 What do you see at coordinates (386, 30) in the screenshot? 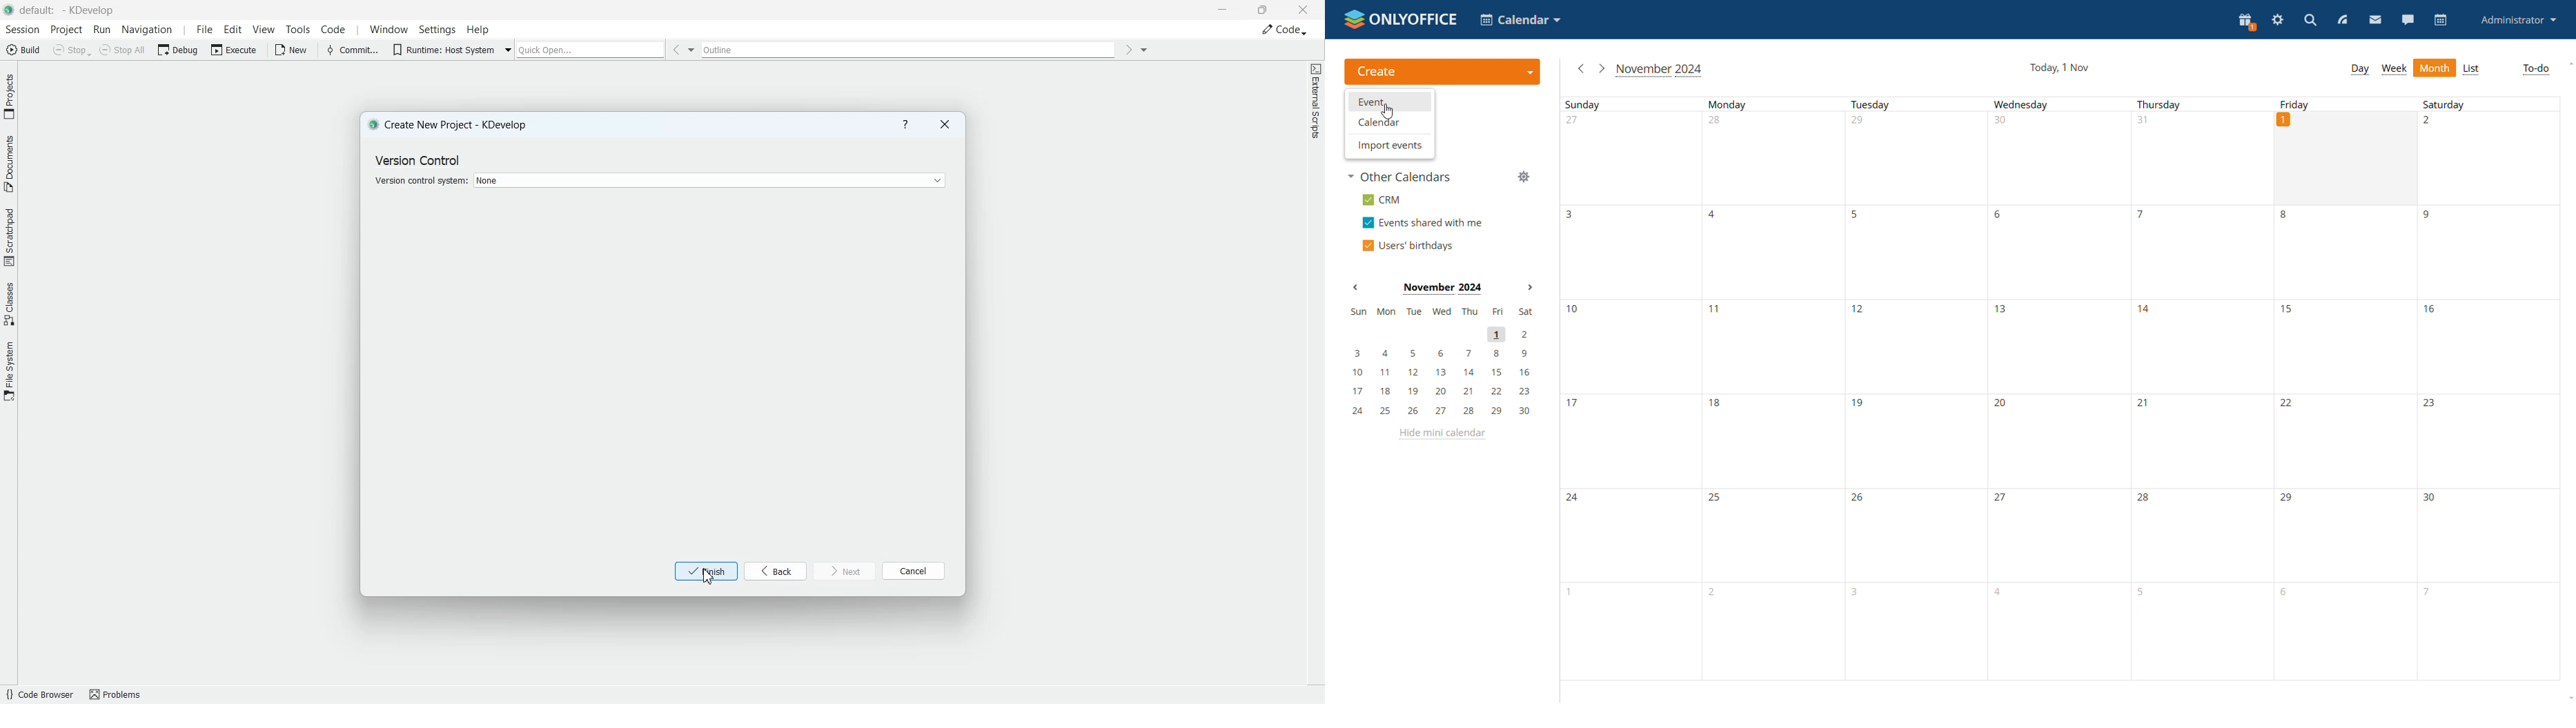
I see `Window` at bounding box center [386, 30].